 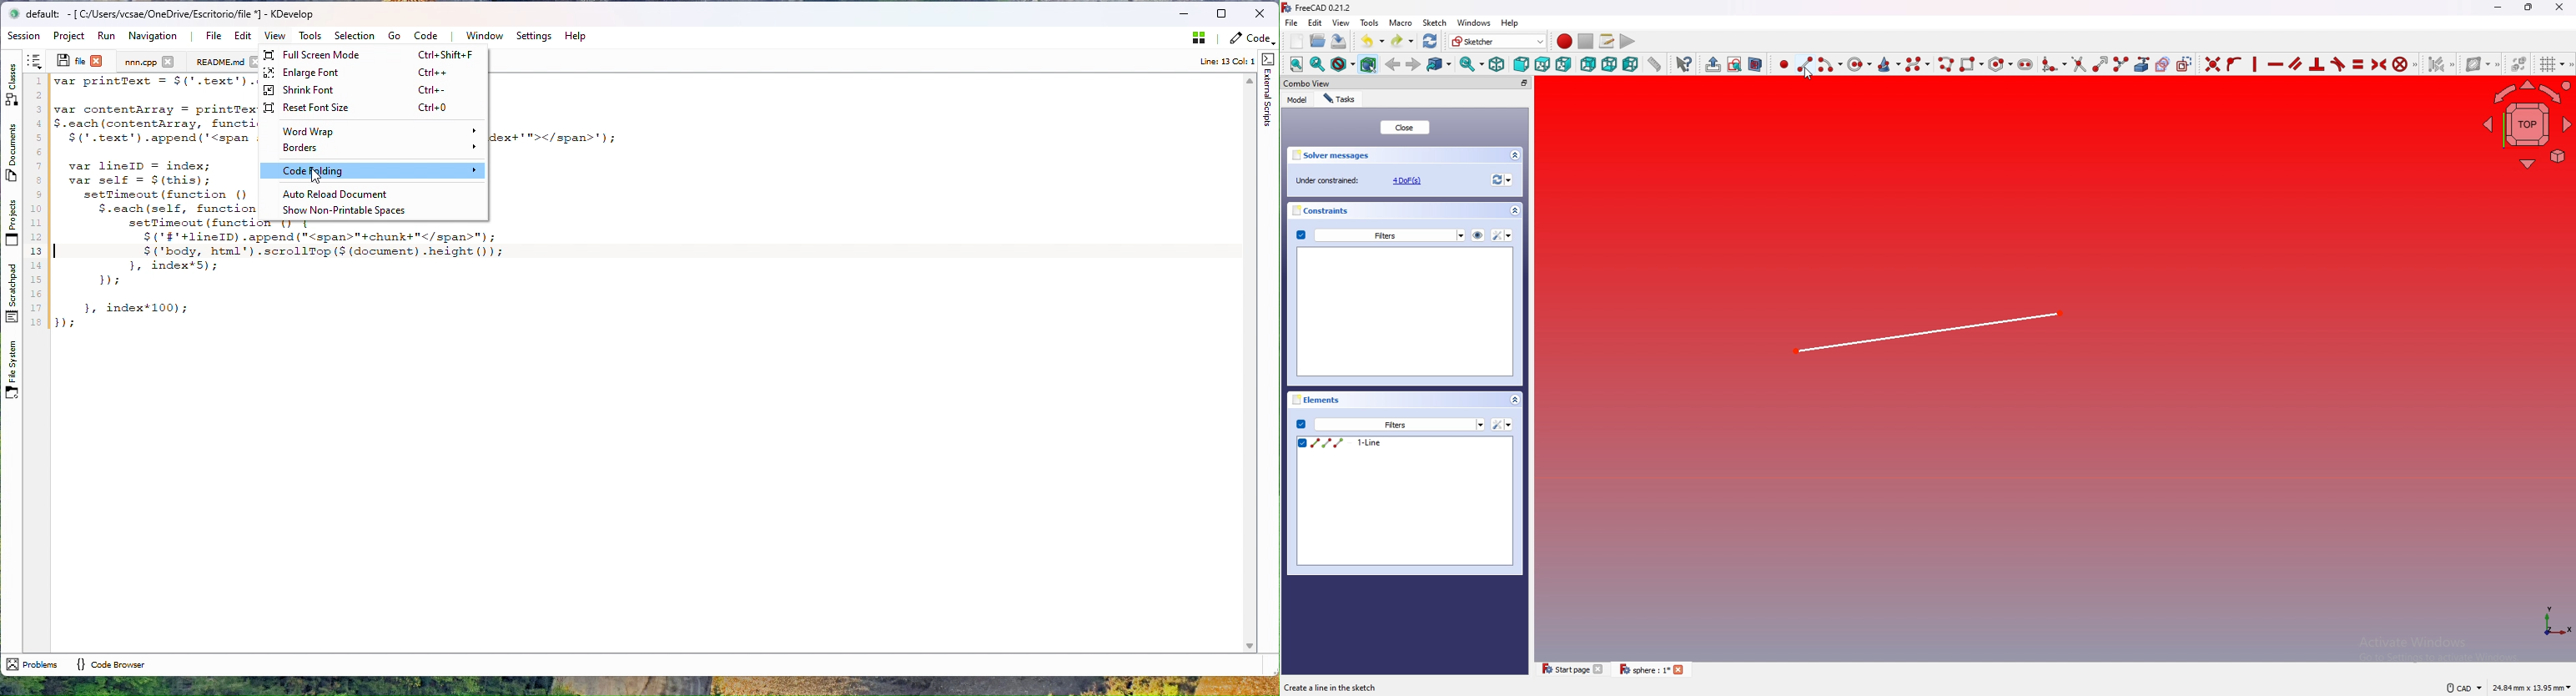 I want to click on Create point, so click(x=1782, y=64).